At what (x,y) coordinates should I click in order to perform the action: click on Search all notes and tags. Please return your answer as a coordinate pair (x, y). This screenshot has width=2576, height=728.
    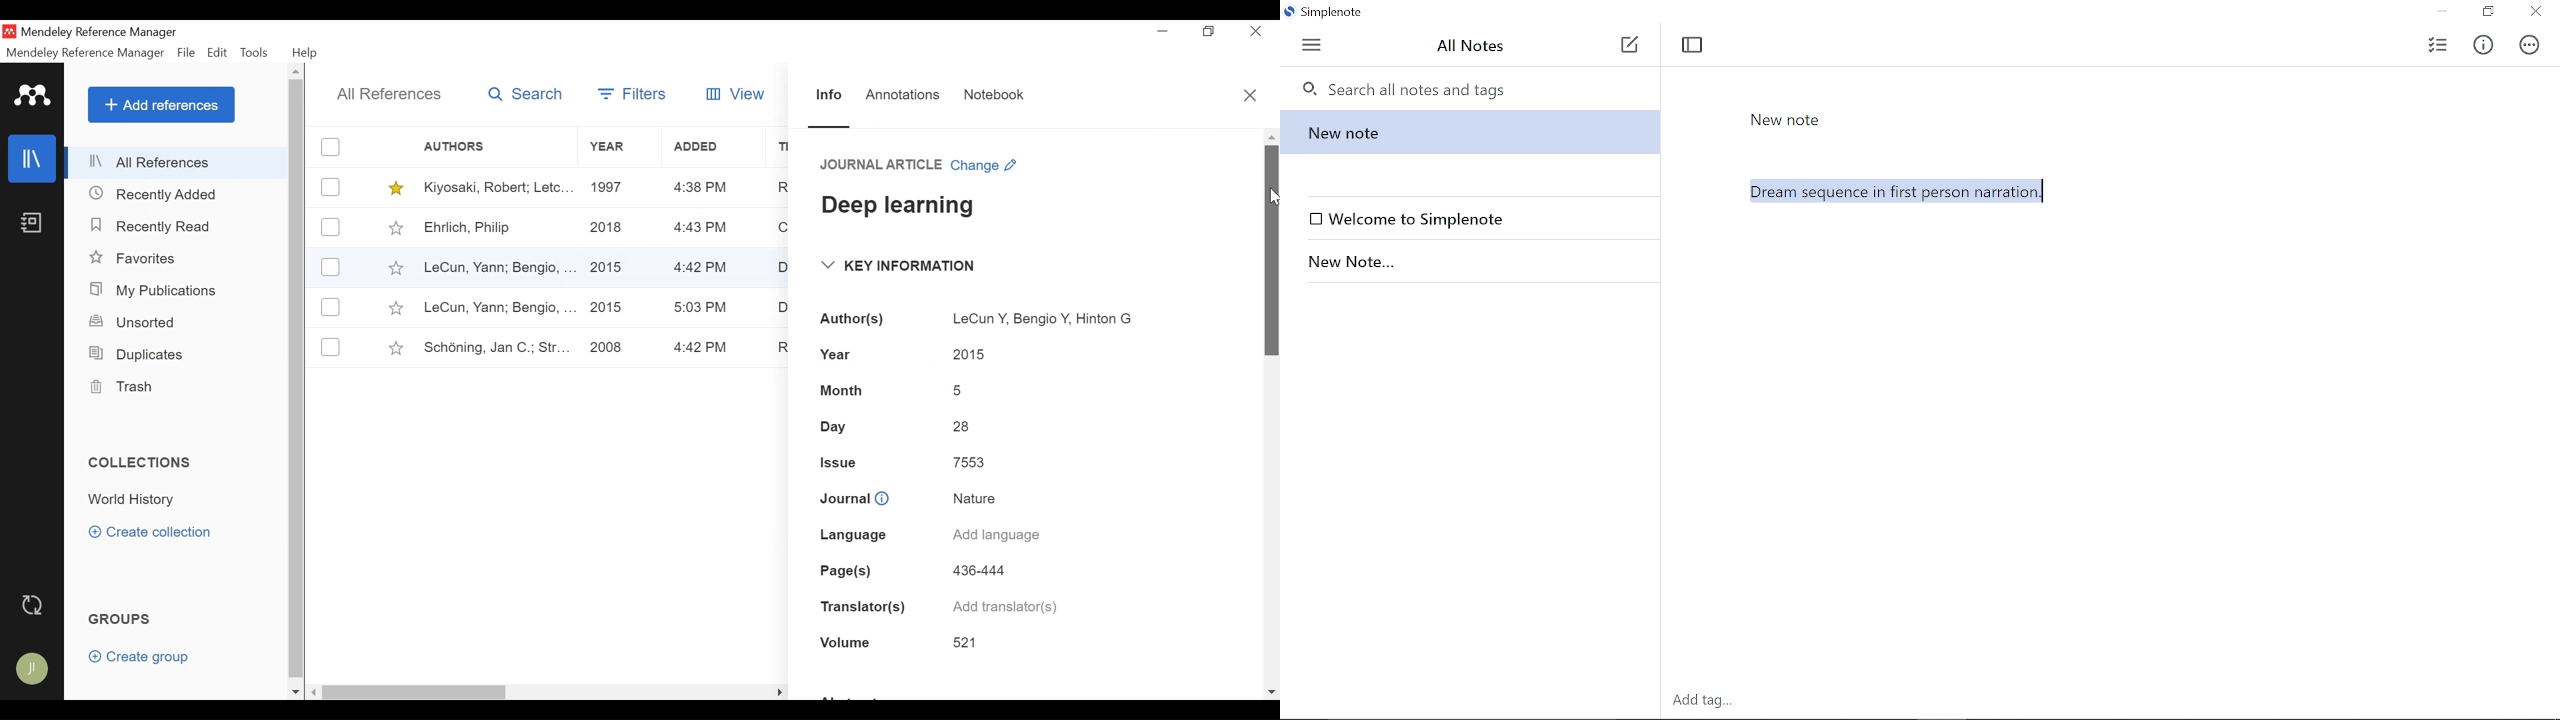
    Looking at the image, I should click on (1477, 88).